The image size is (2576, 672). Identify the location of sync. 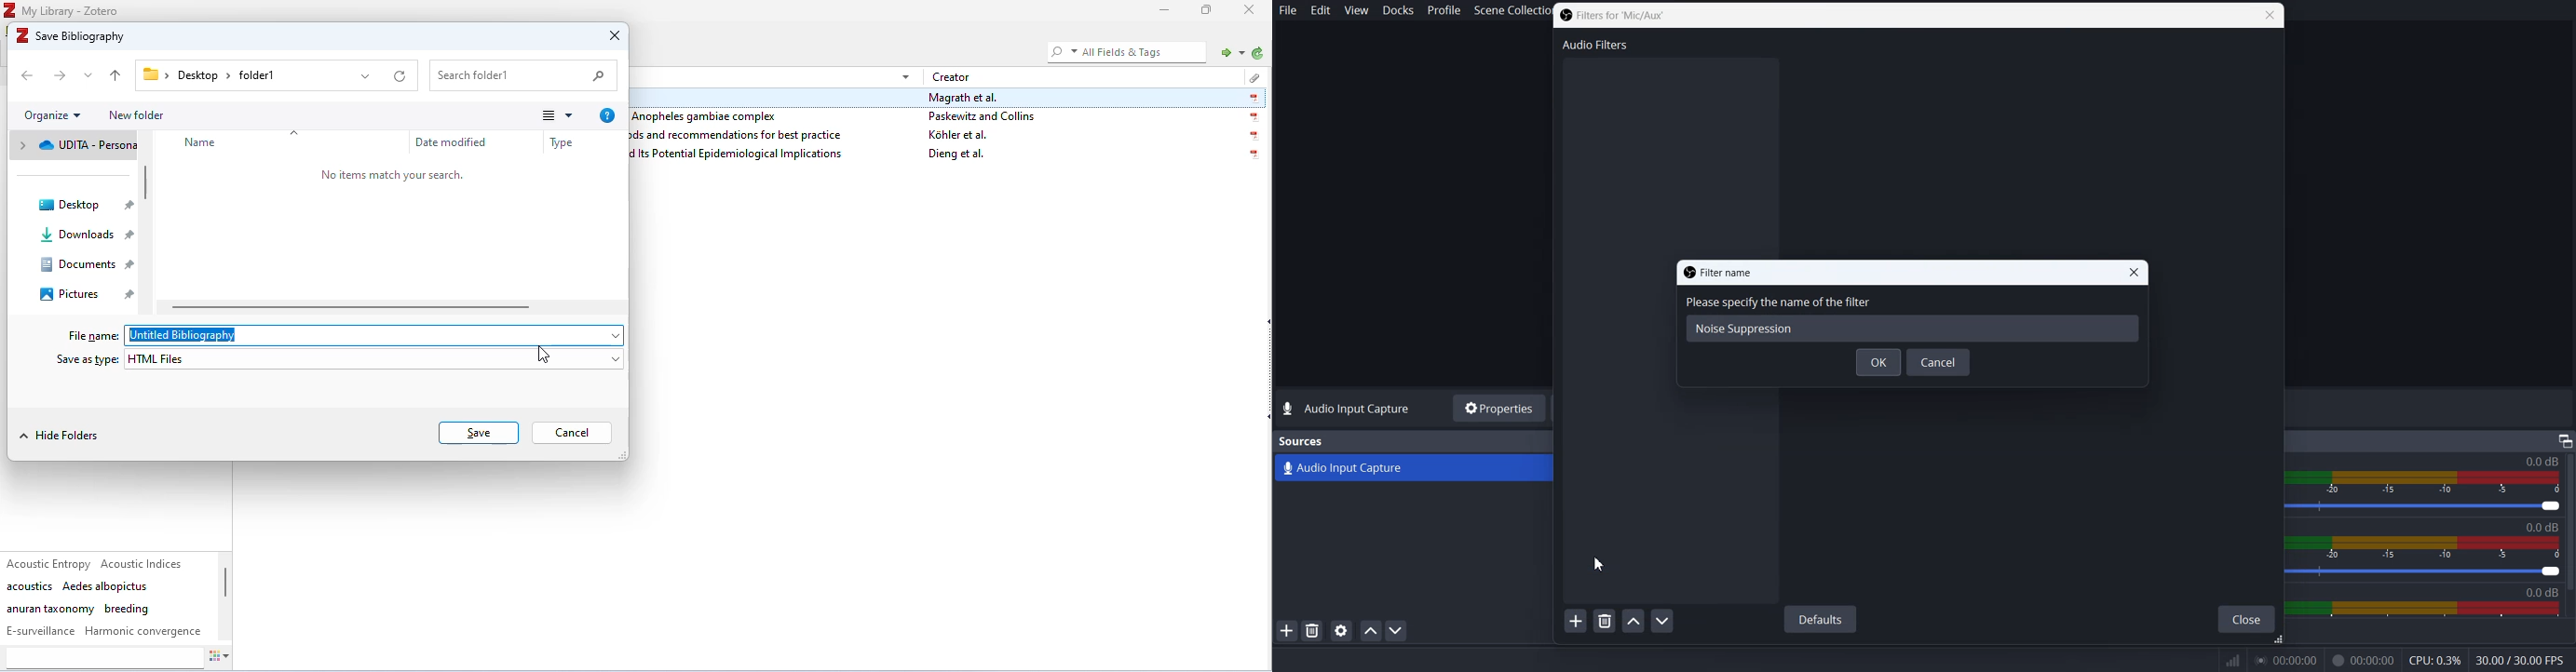
(1256, 54).